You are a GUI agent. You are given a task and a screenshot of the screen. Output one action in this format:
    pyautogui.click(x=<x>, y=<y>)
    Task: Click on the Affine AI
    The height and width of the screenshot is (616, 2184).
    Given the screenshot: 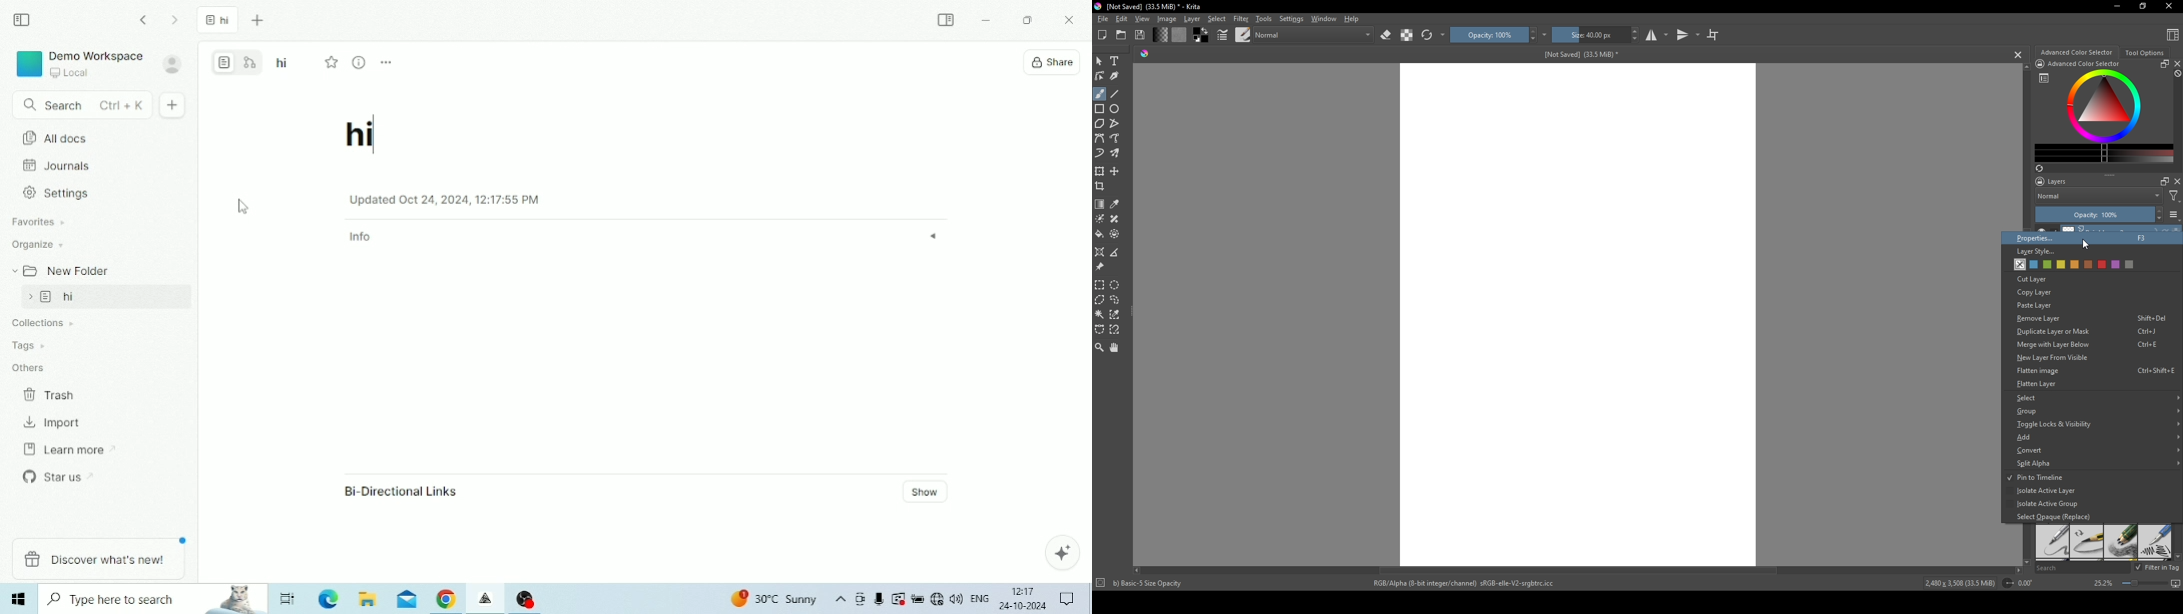 What is the action you would take?
    pyautogui.click(x=1062, y=552)
    